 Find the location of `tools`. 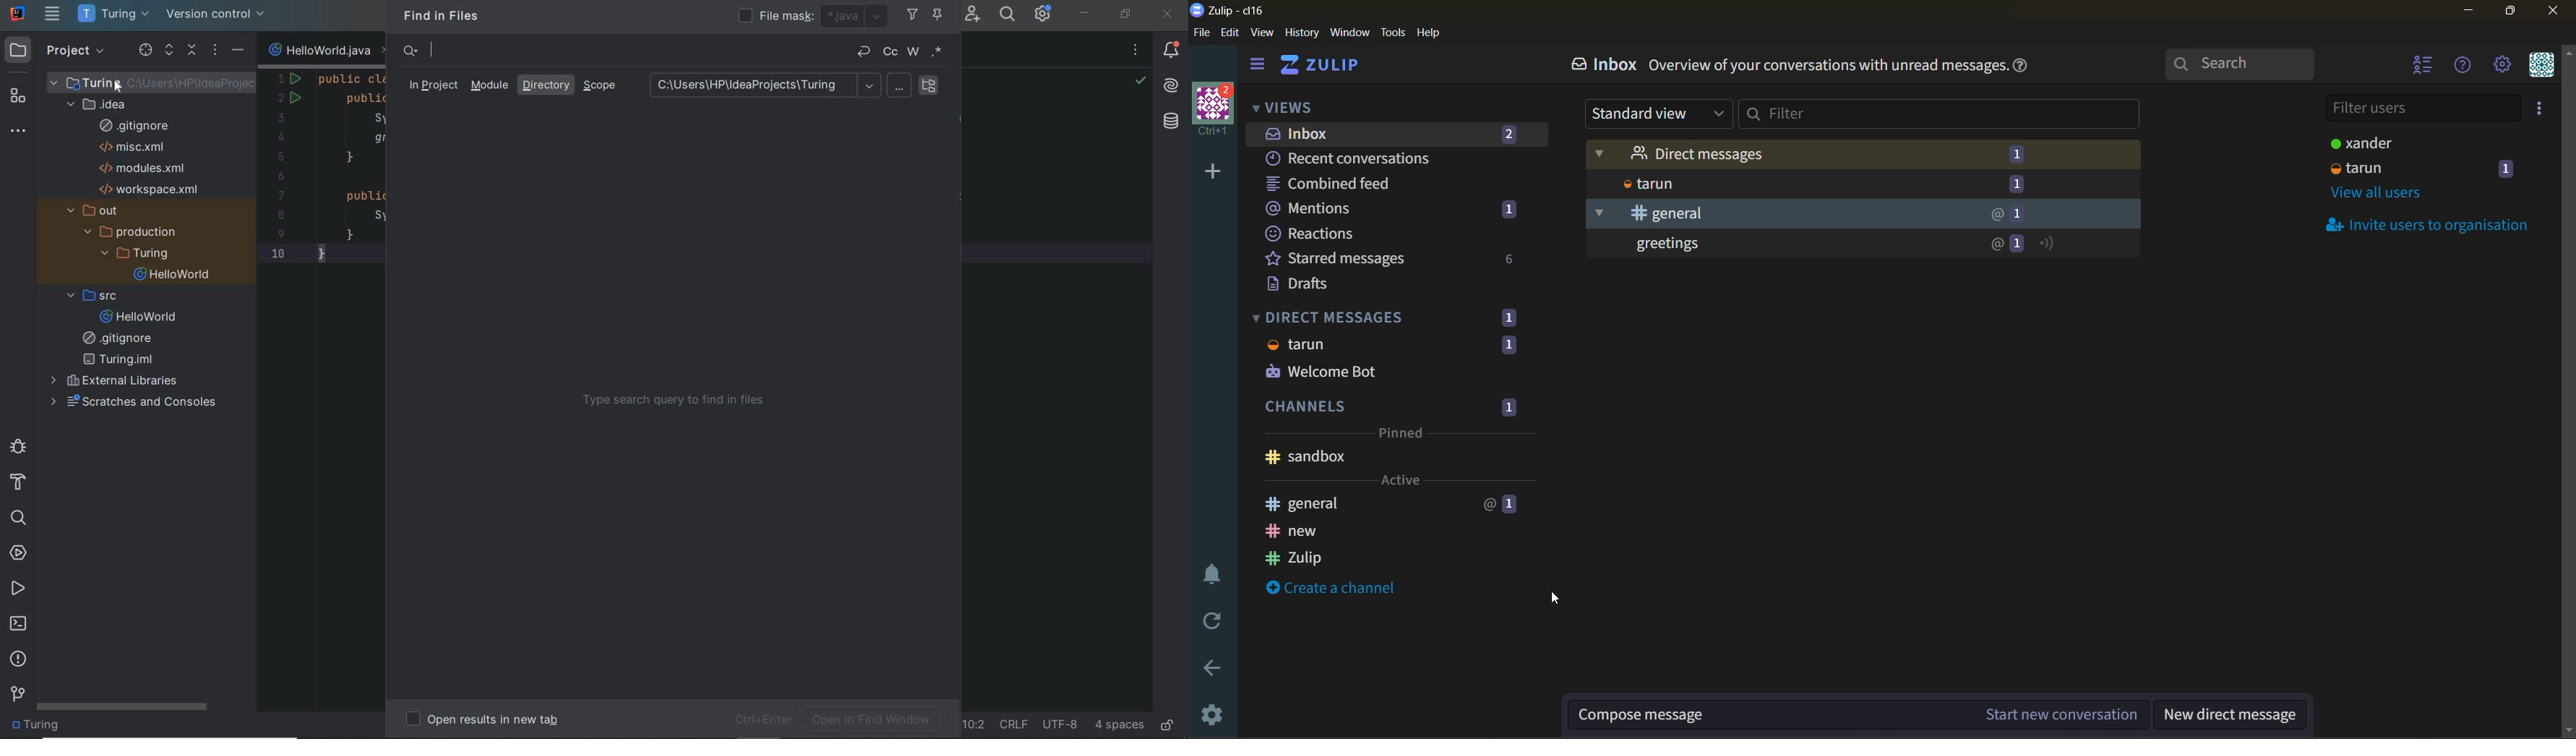

tools is located at coordinates (1393, 30).